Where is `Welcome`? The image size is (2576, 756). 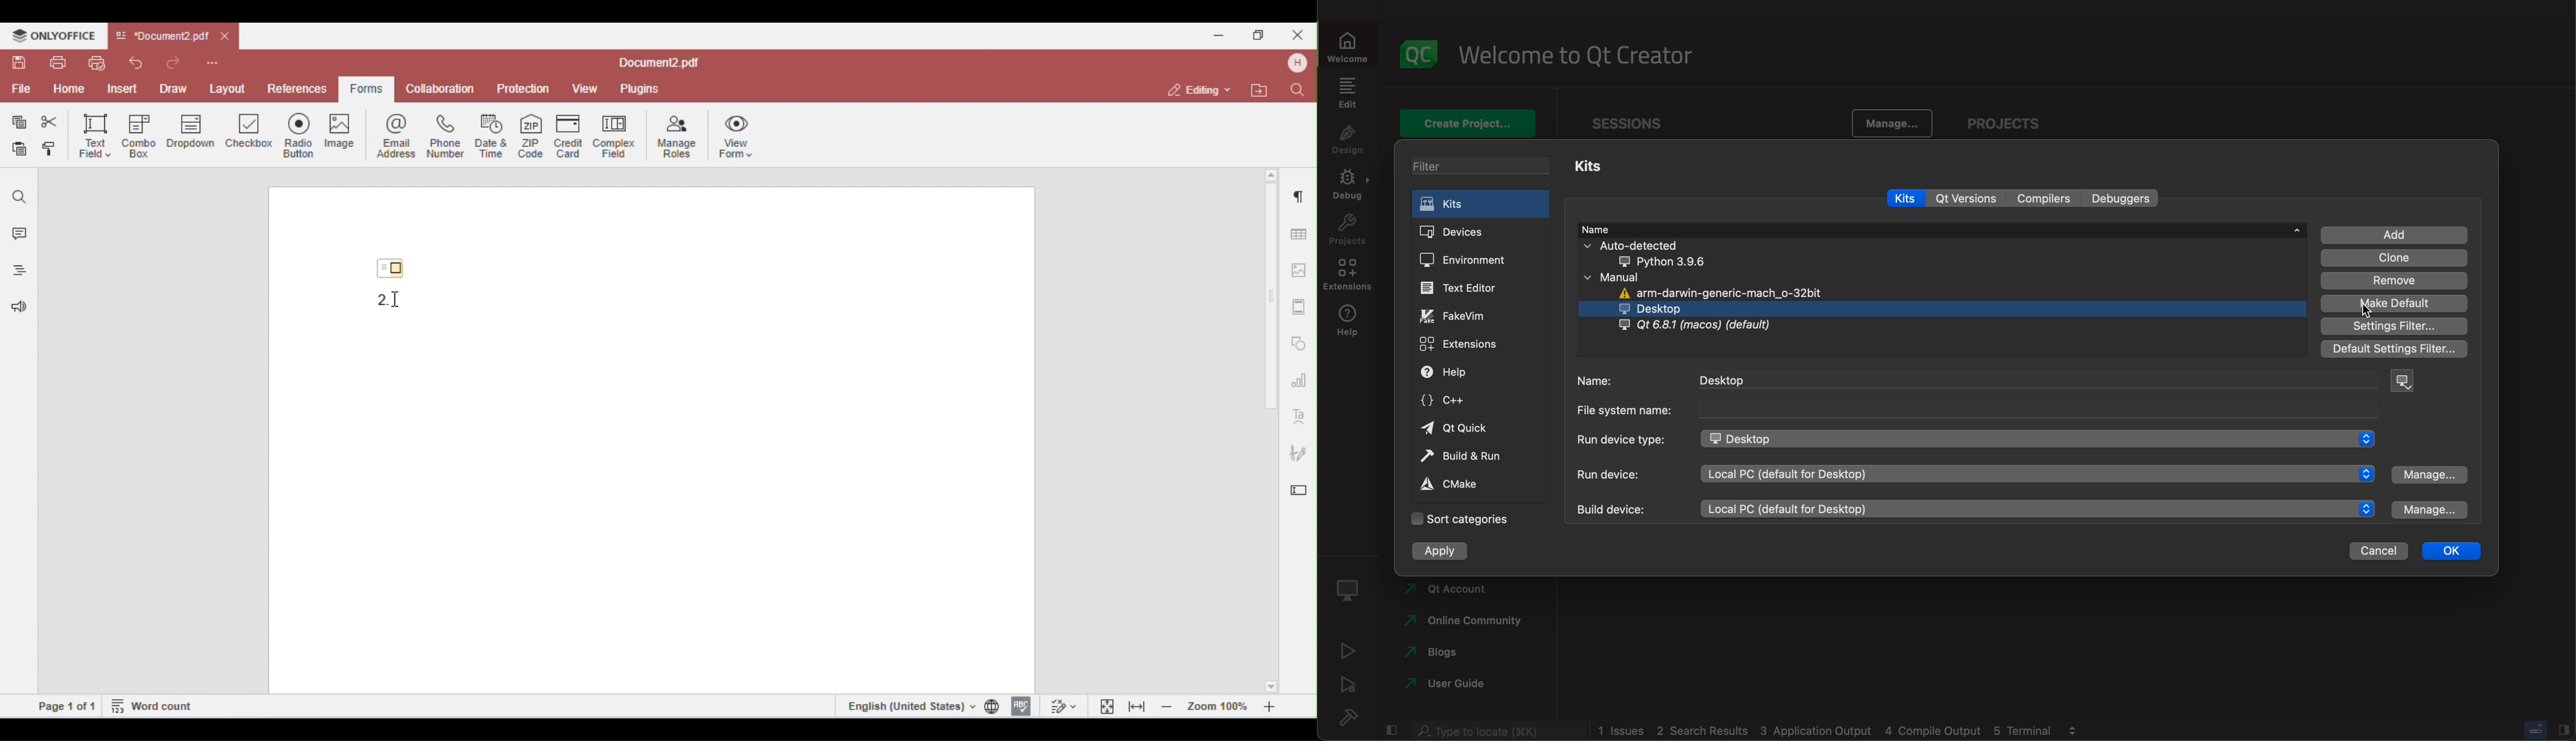
Welcome is located at coordinates (1353, 45).